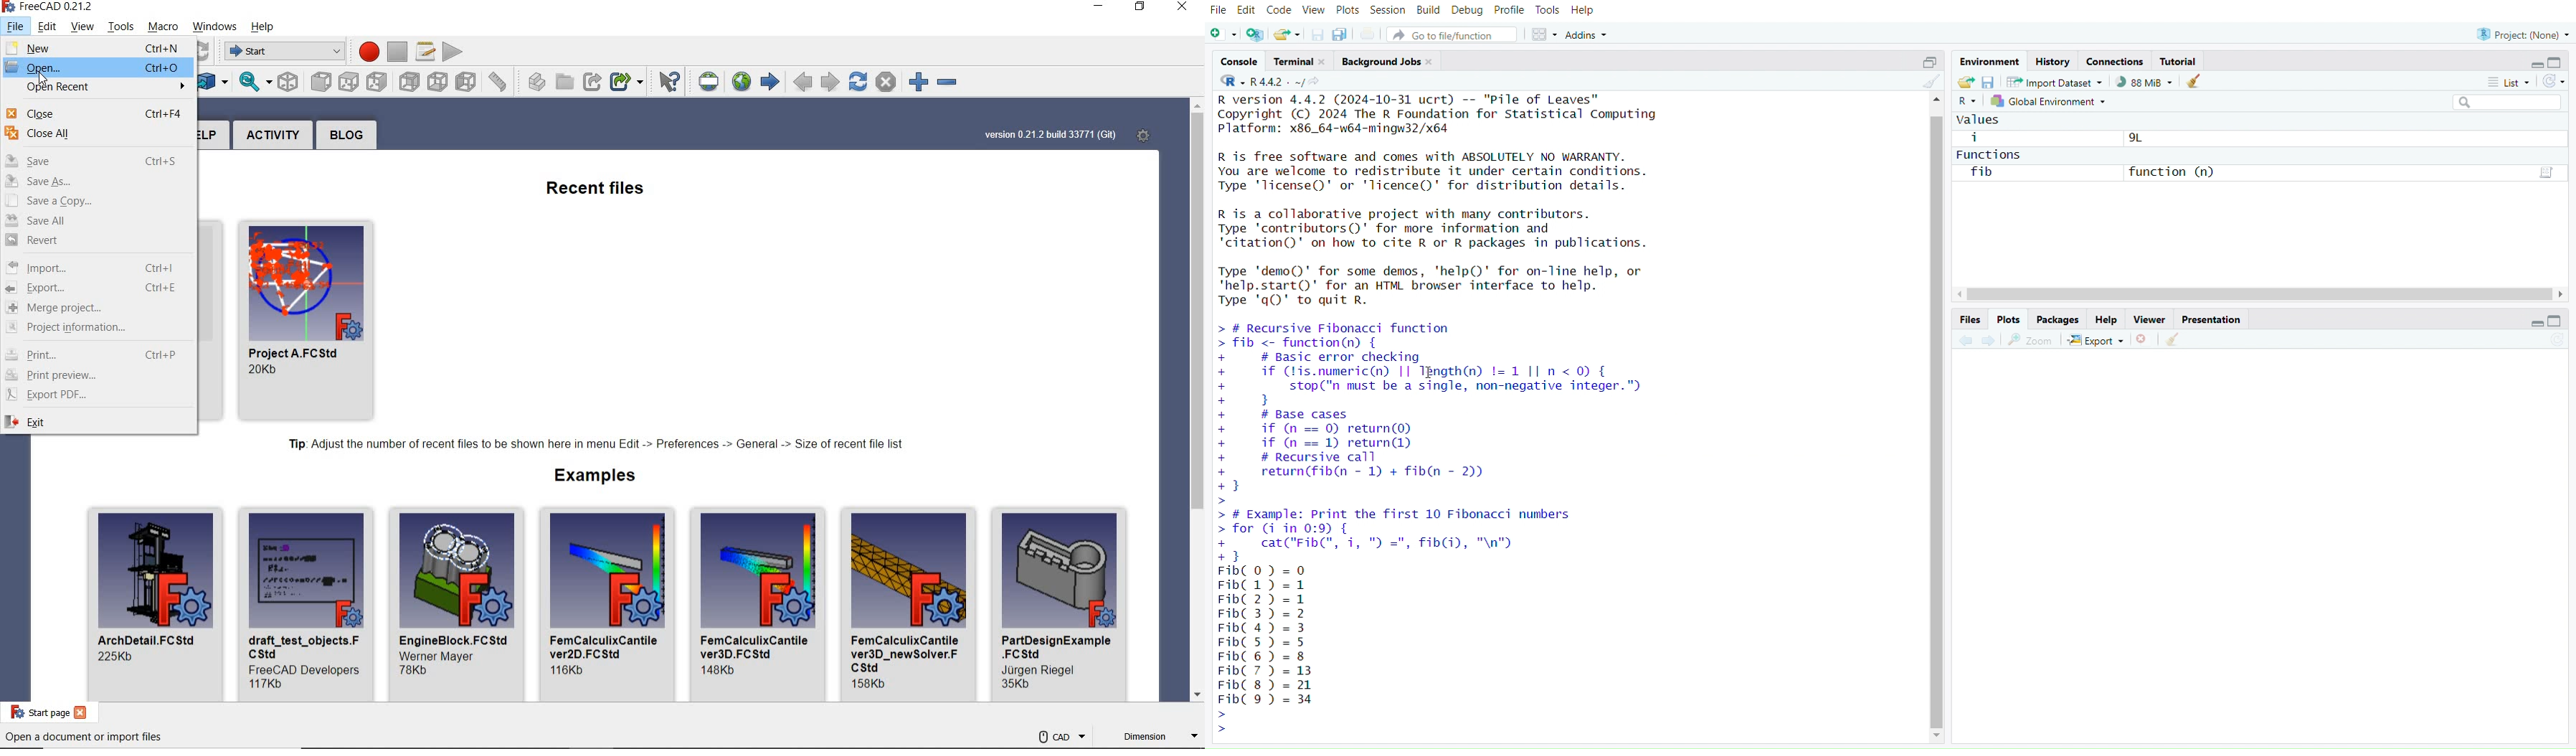 This screenshot has width=2576, height=756. I want to click on save current document, so click(1318, 36).